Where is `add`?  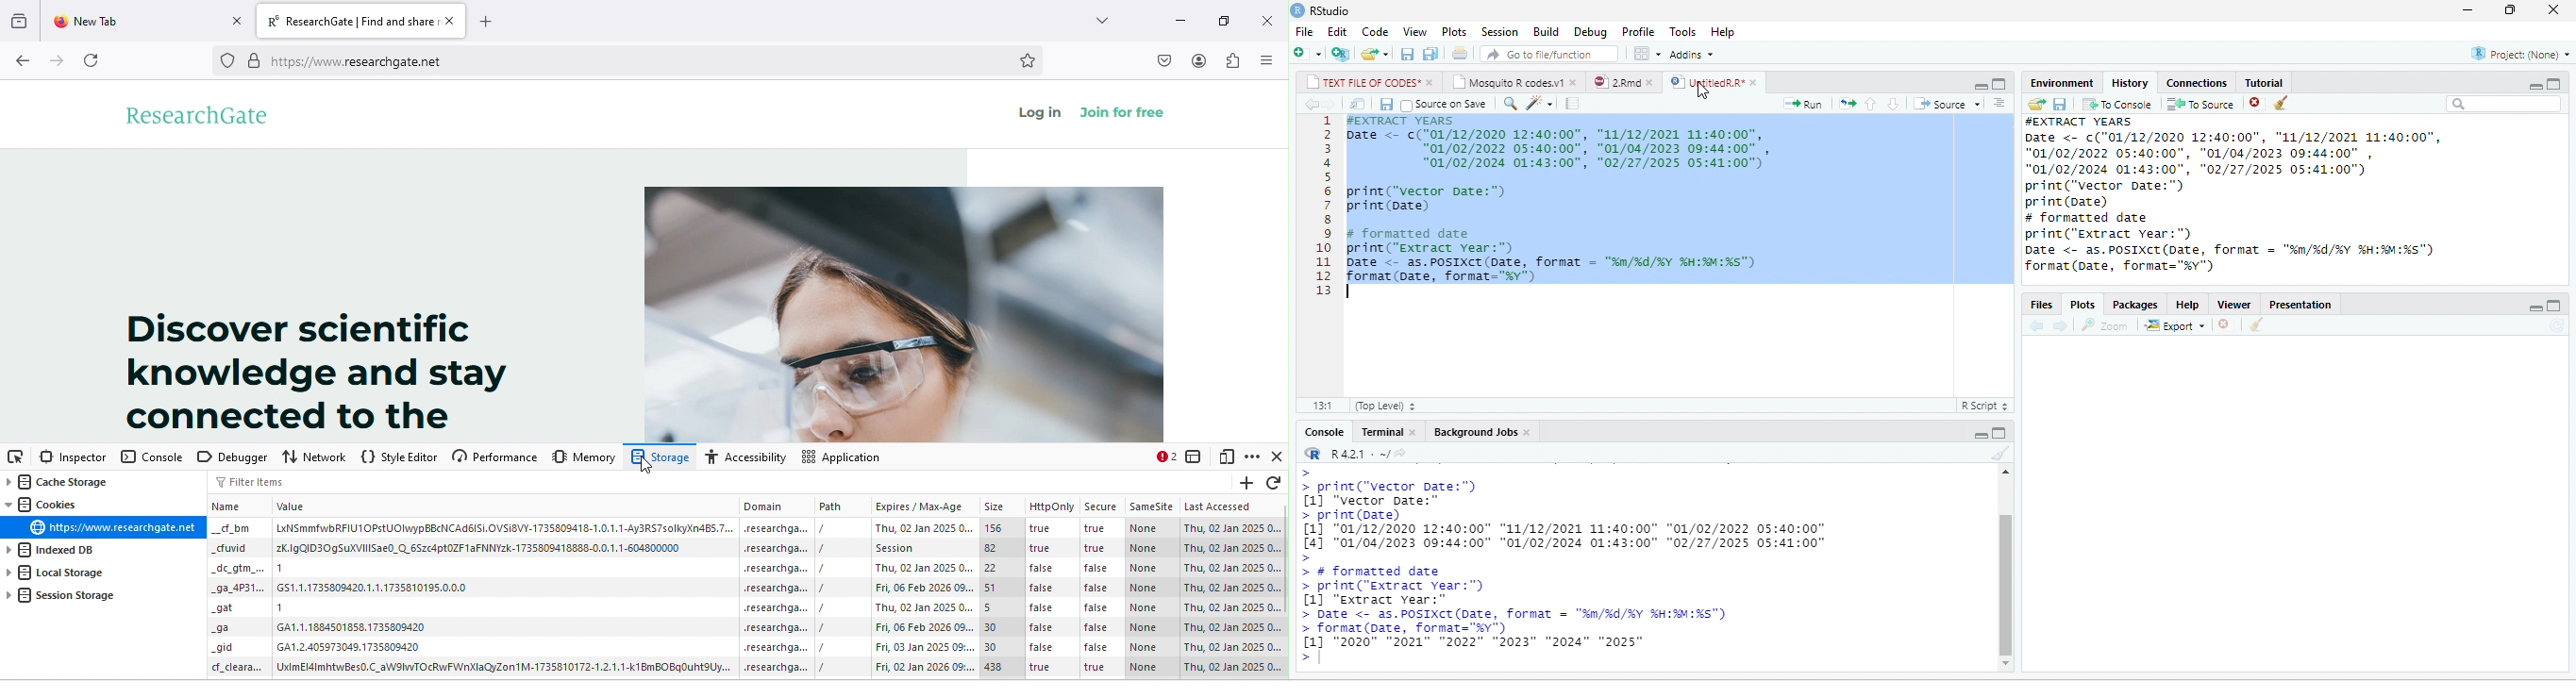
add is located at coordinates (1245, 482).